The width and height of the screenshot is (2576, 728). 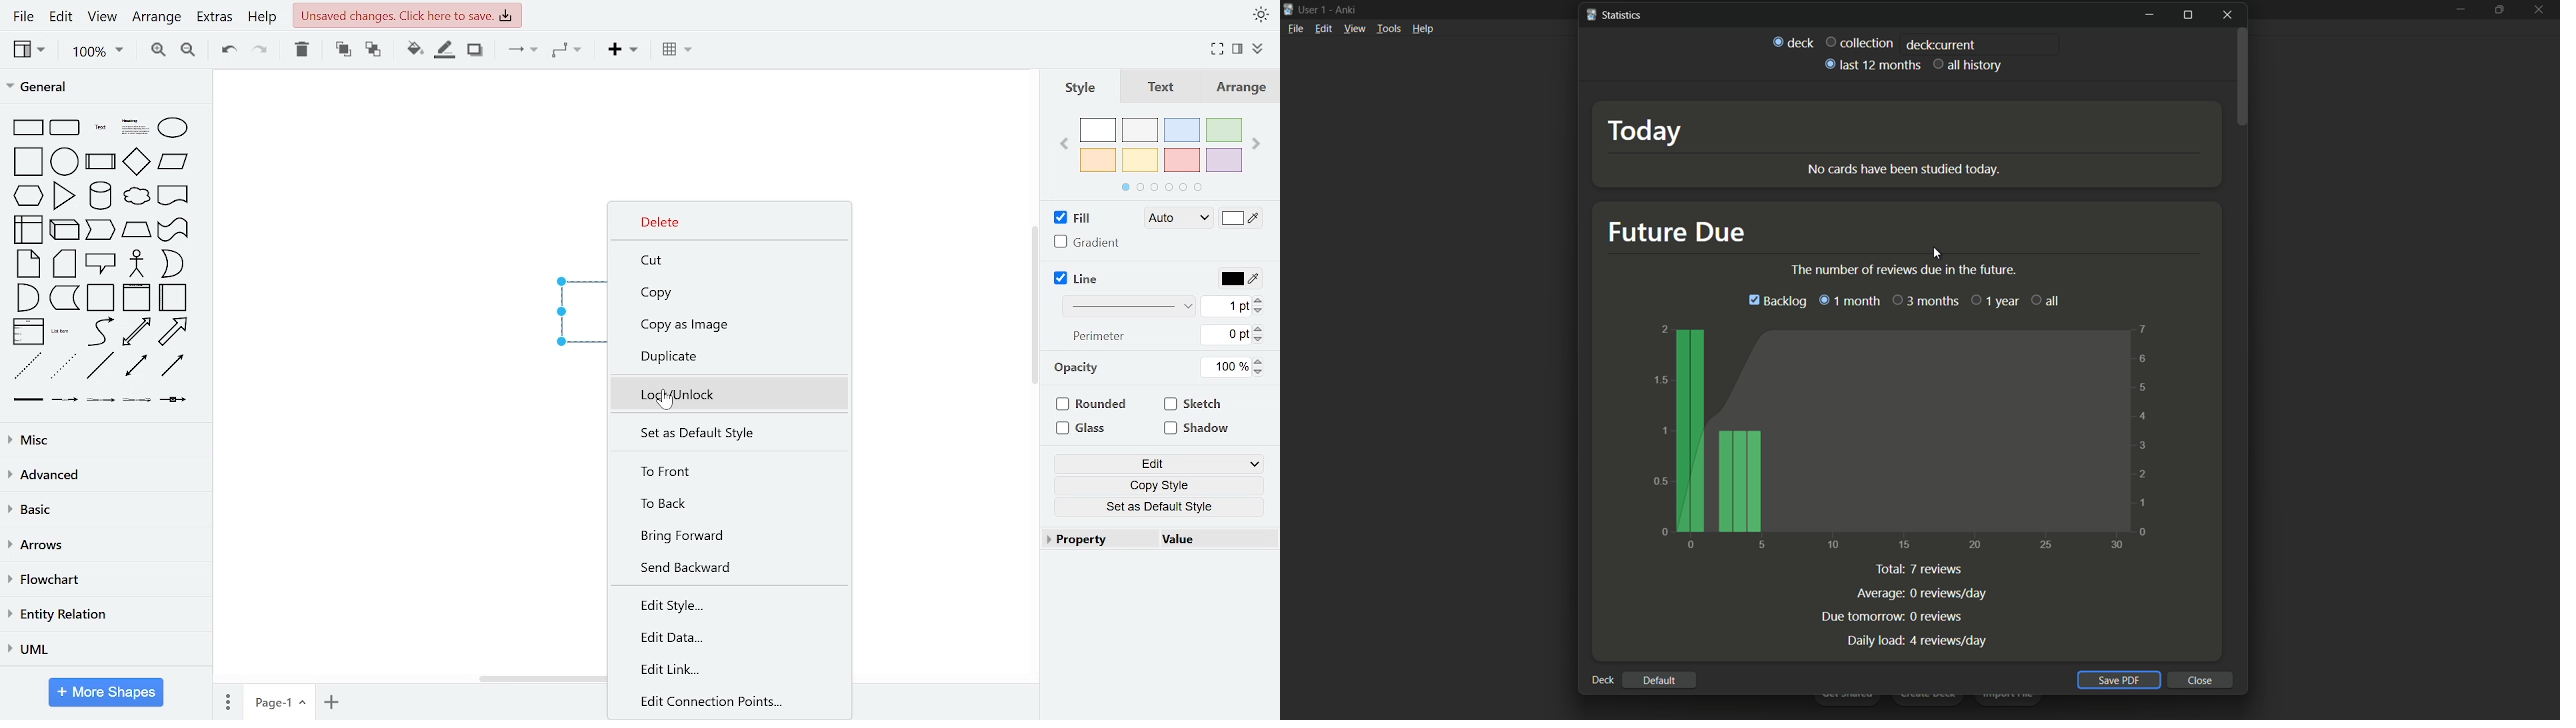 What do you see at coordinates (26, 128) in the screenshot?
I see `rectangle` at bounding box center [26, 128].